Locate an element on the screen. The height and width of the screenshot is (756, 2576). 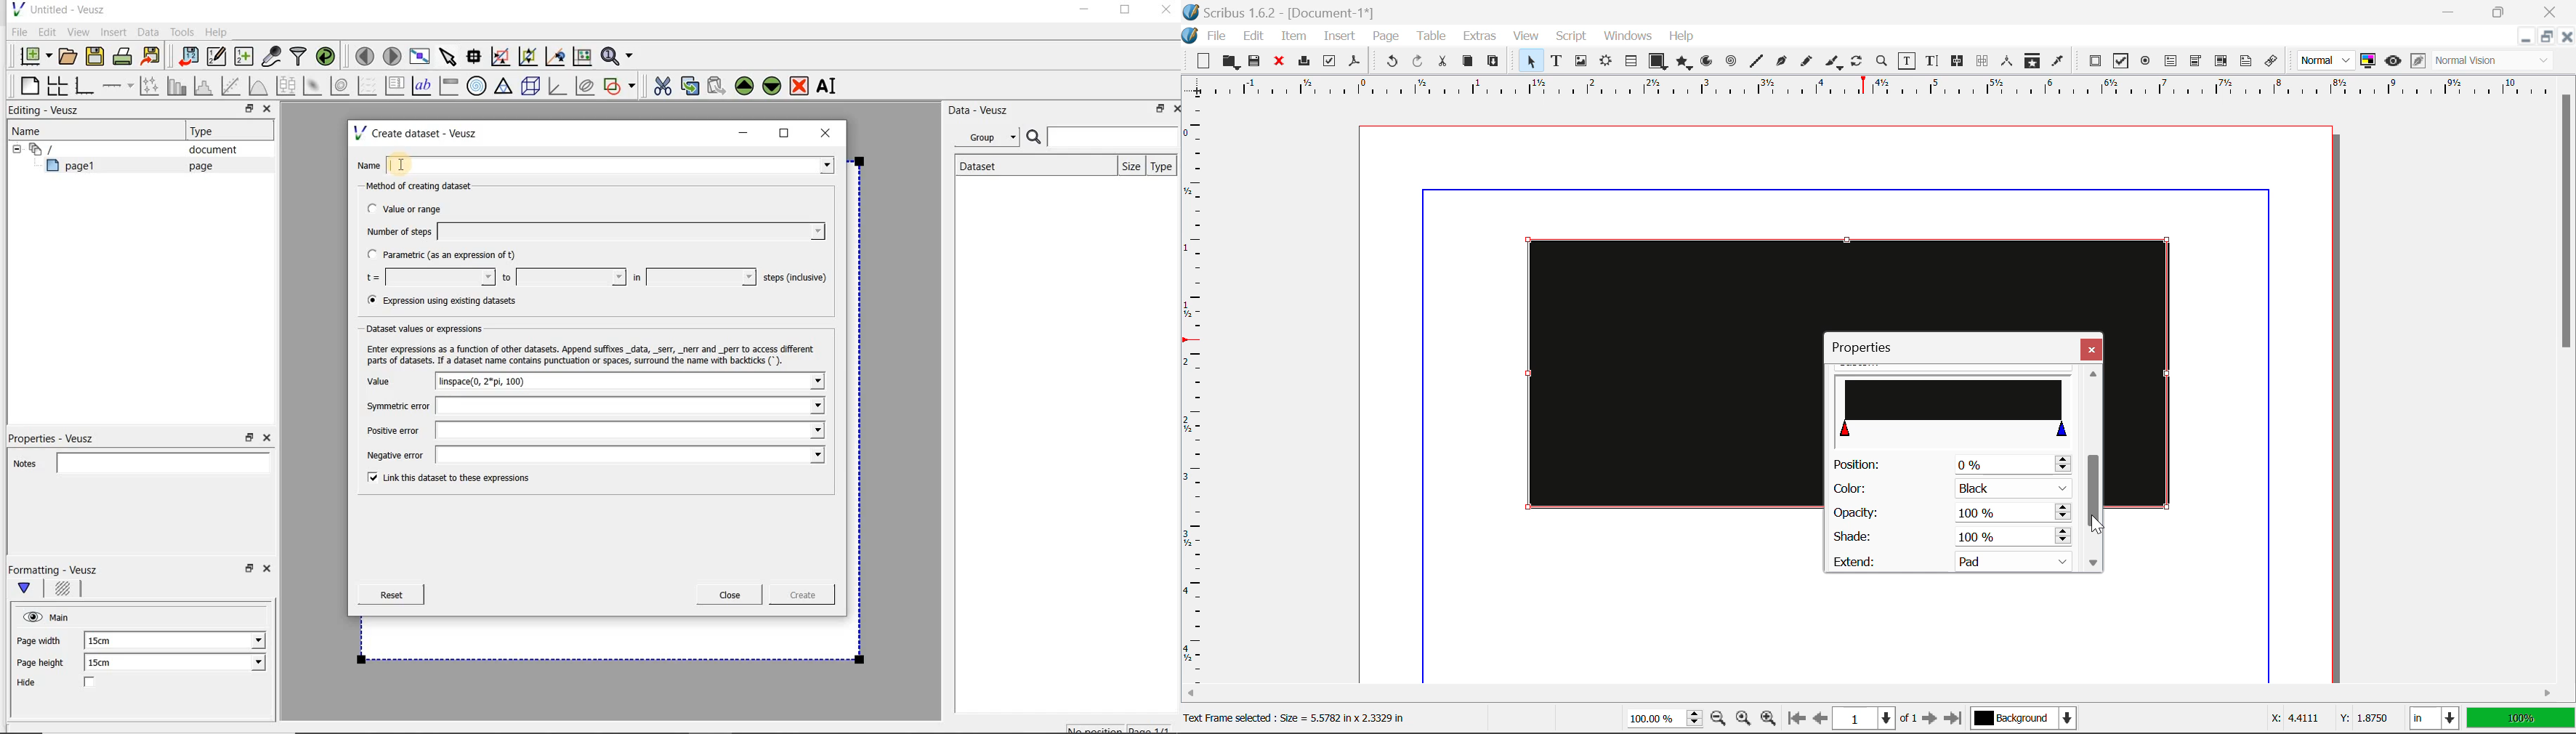
Previous Page is located at coordinates (1820, 720).